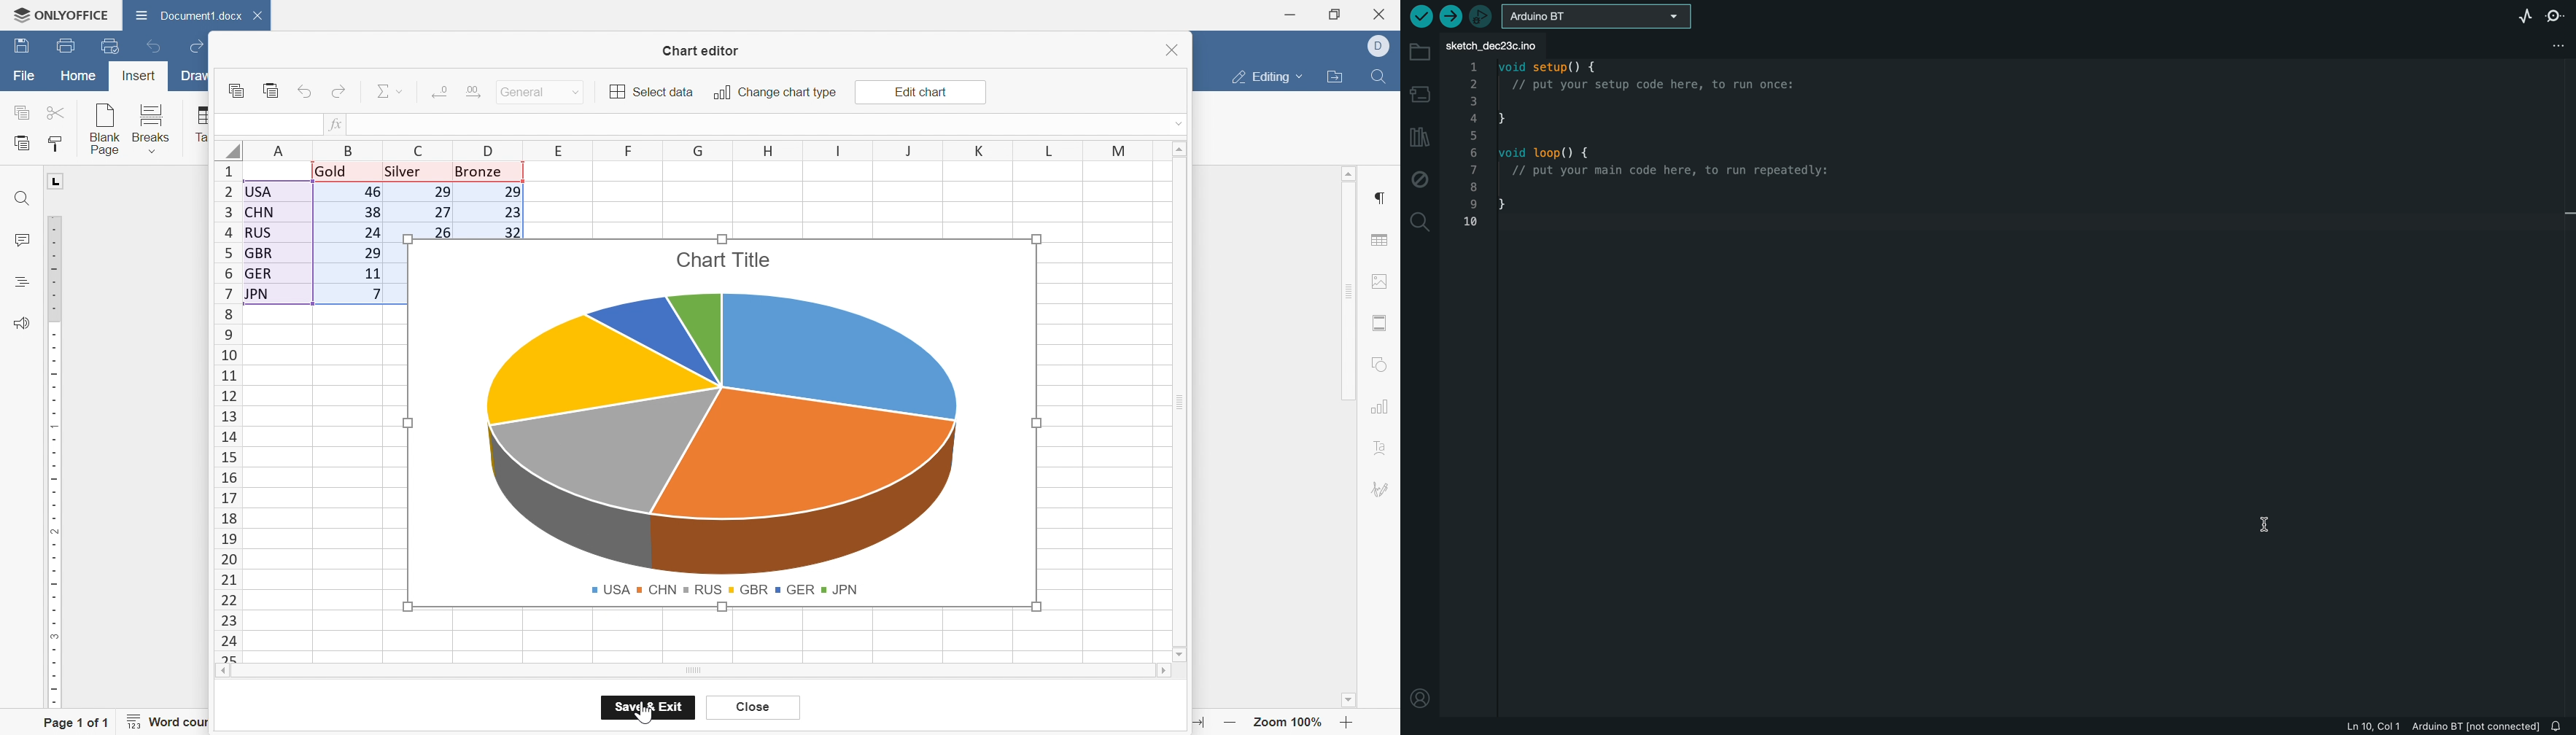  Describe the element at coordinates (21, 241) in the screenshot. I see `Comments` at that location.